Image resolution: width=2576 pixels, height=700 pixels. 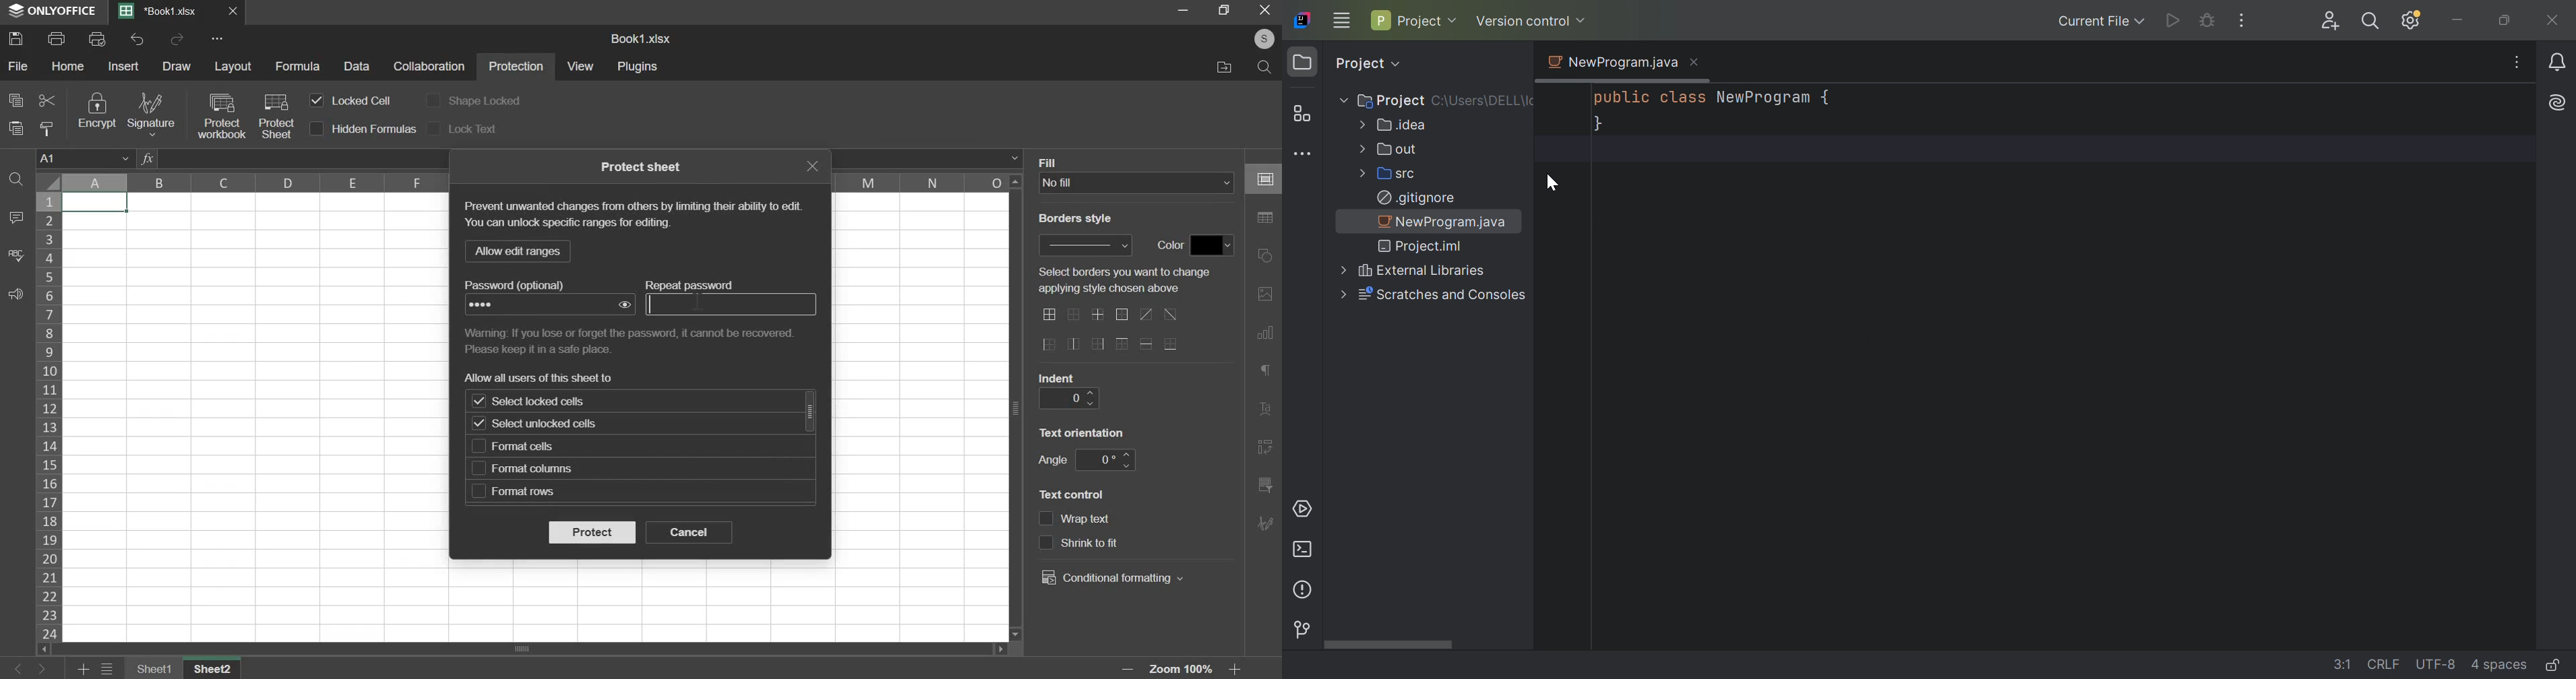 I want to click on text control, so click(x=1075, y=493).